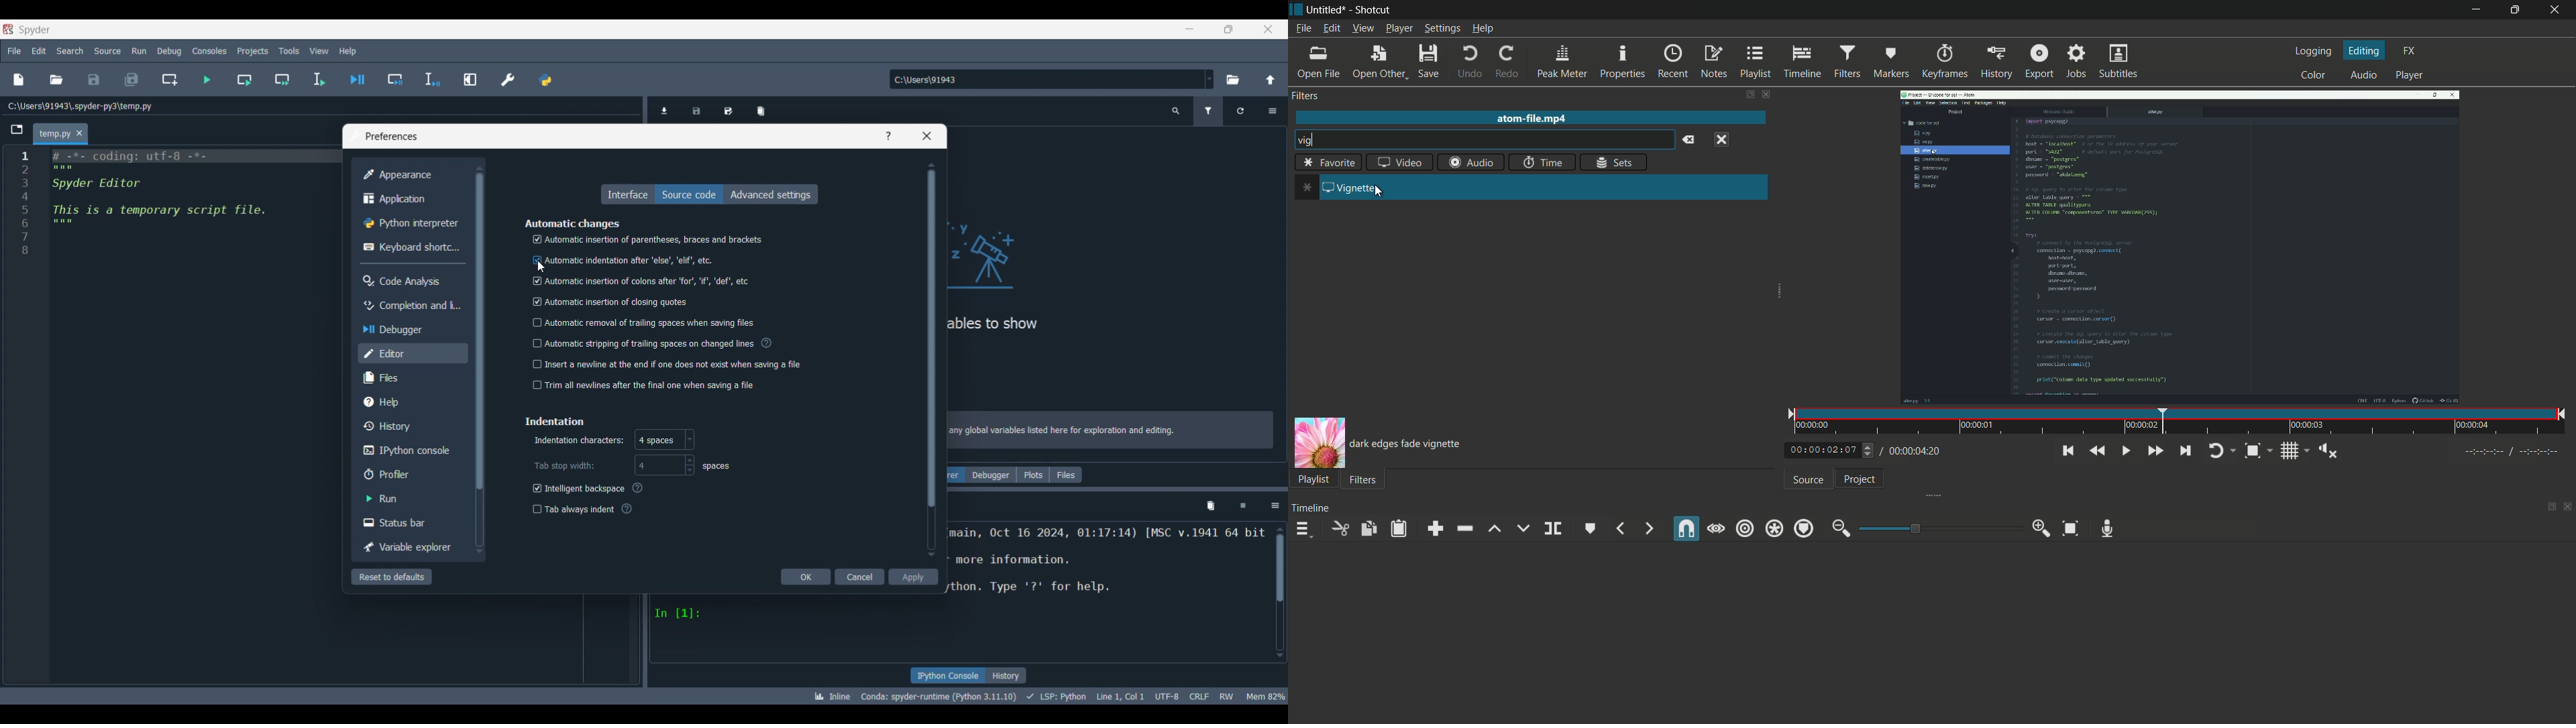  What do you see at coordinates (696, 109) in the screenshot?
I see `Save data` at bounding box center [696, 109].